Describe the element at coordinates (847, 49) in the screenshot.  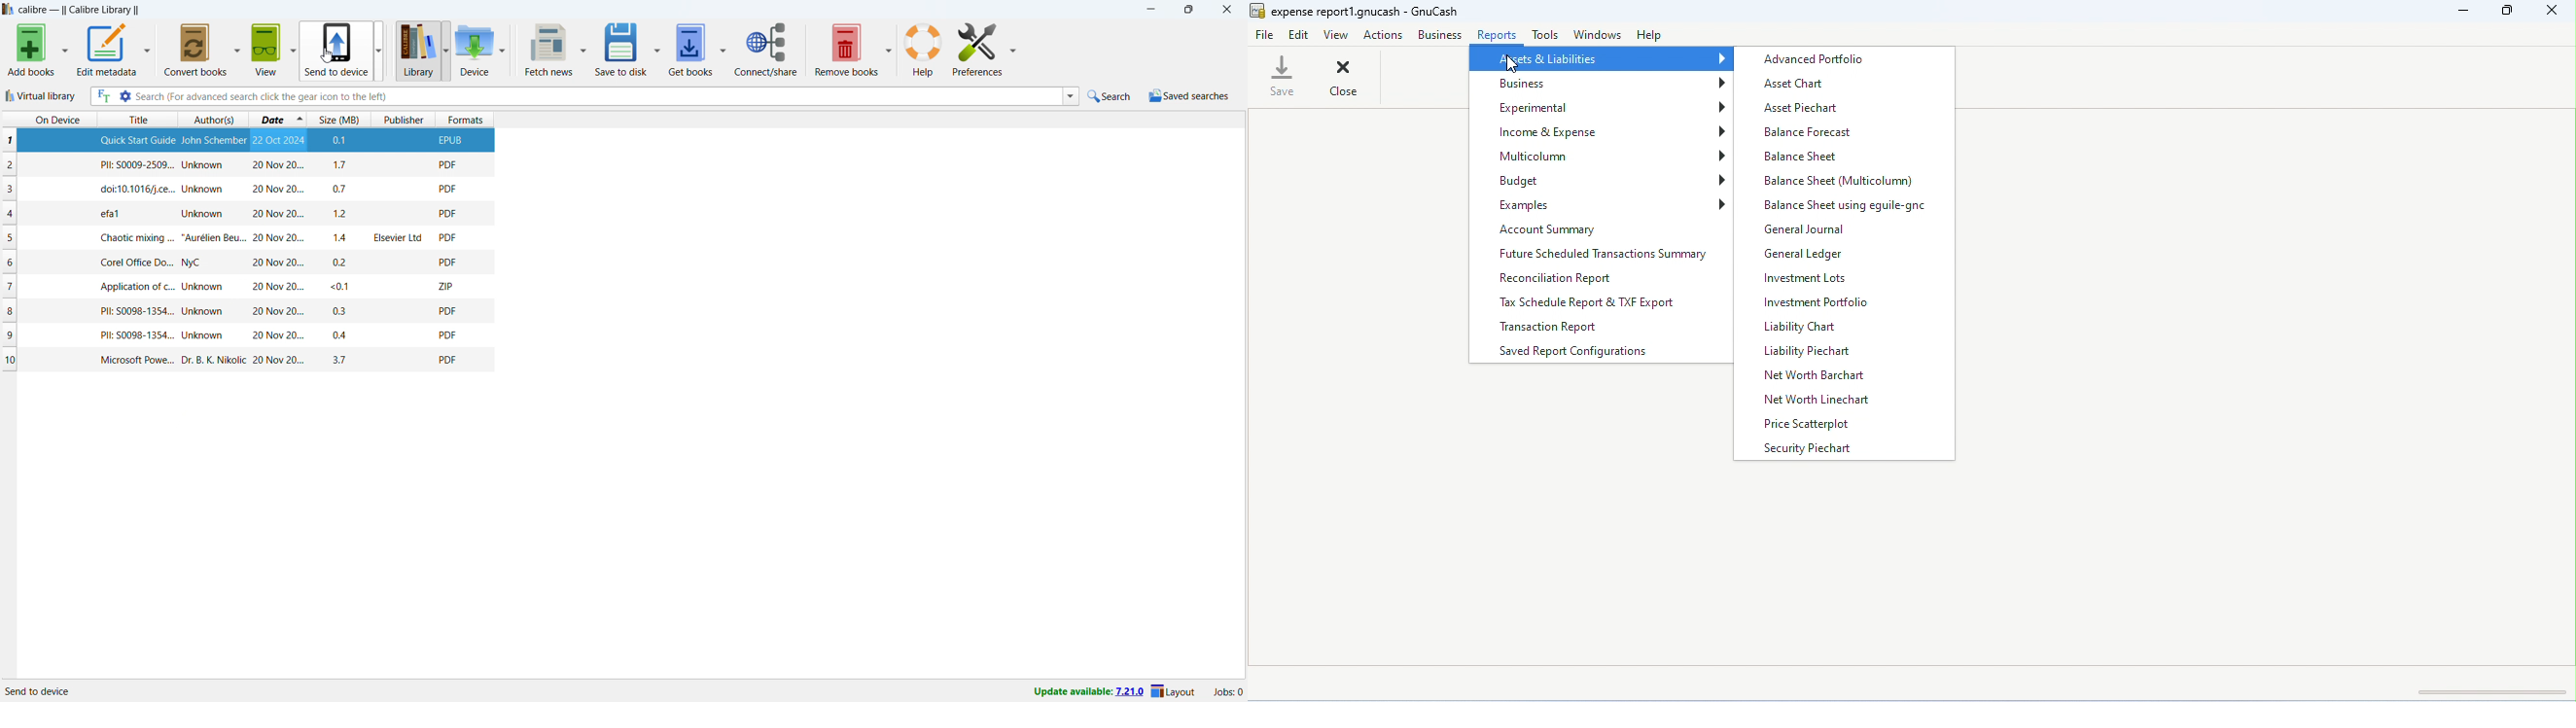
I see `remove books` at that location.